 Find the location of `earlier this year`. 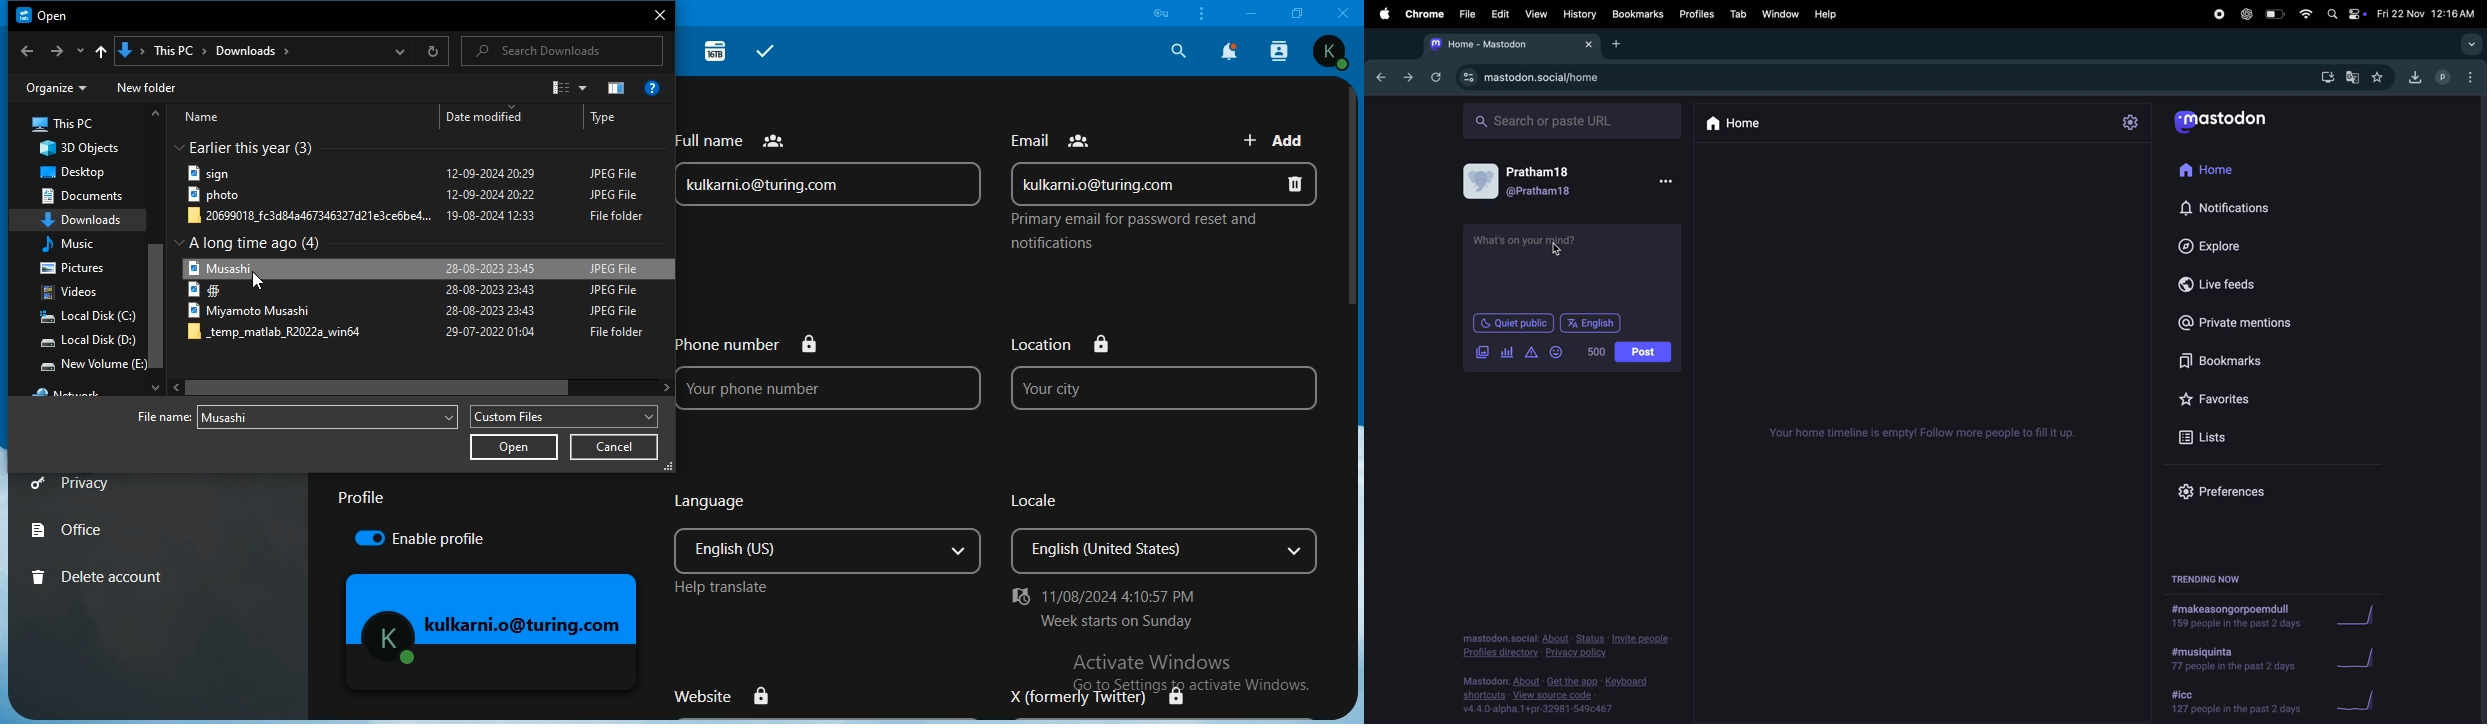

earlier this year is located at coordinates (259, 149).